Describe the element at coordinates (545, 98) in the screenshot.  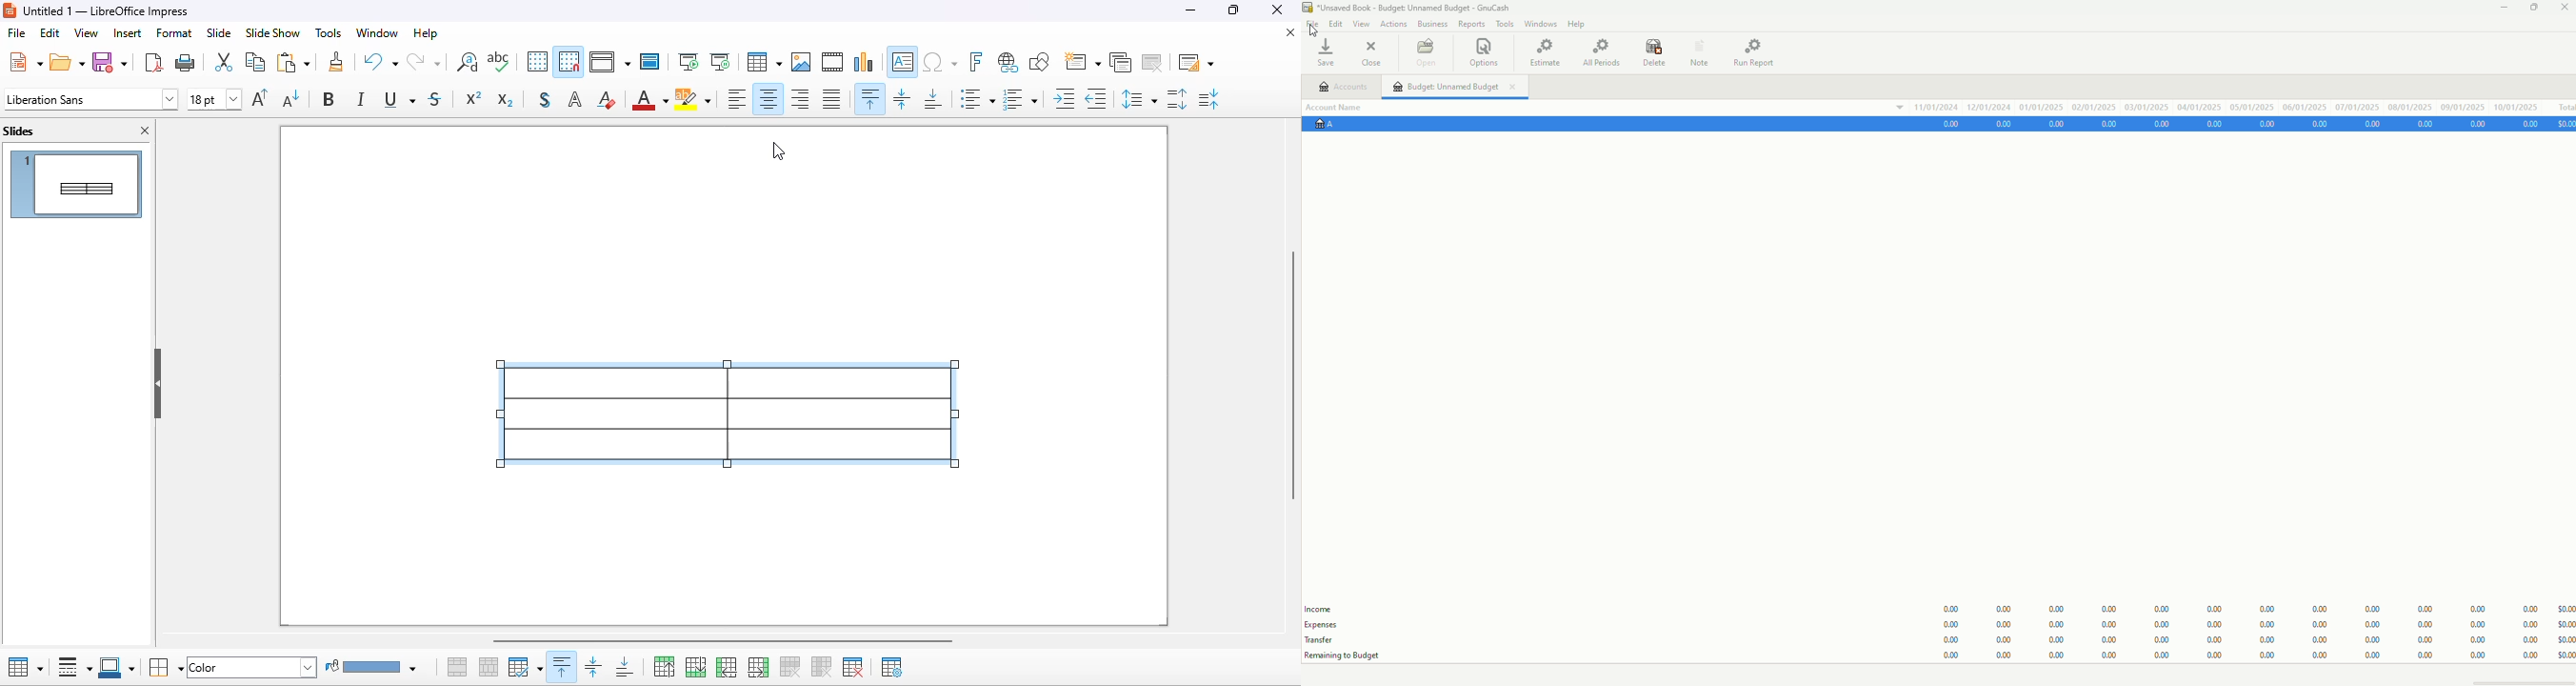
I see `toggle shadow` at that location.